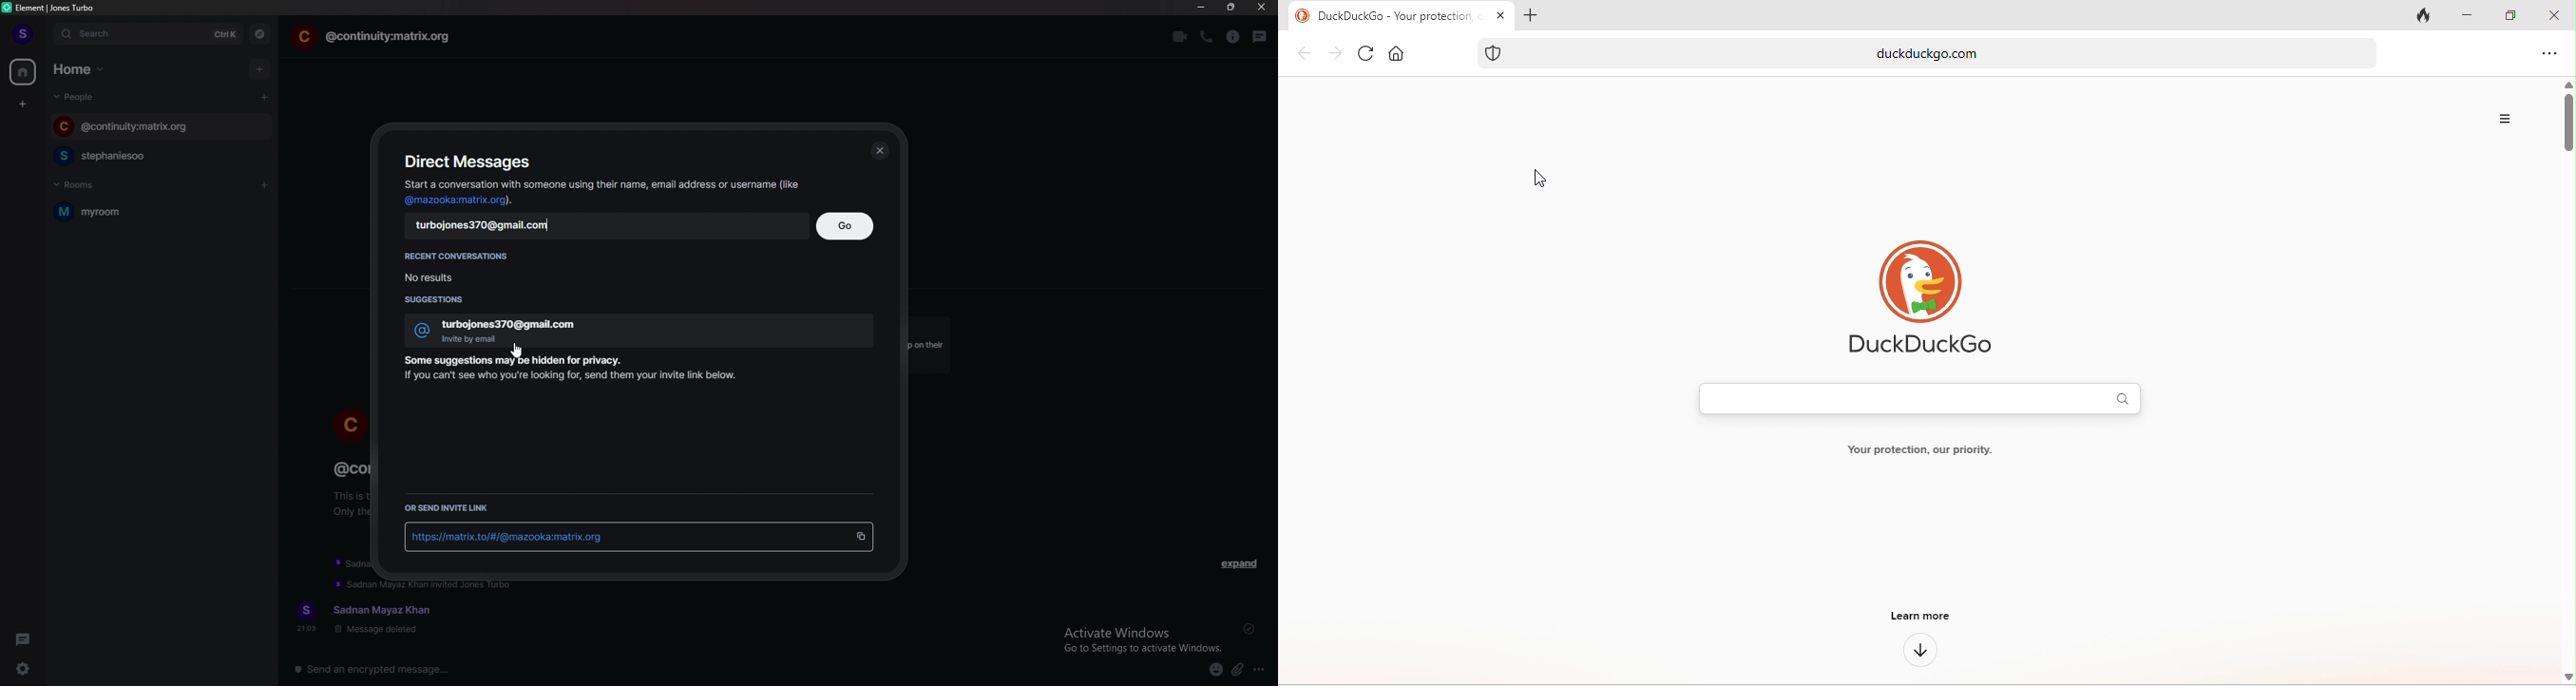 Image resolution: width=2576 pixels, height=700 pixels. Describe the element at coordinates (1947, 53) in the screenshot. I see `duckduckgo.com` at that location.